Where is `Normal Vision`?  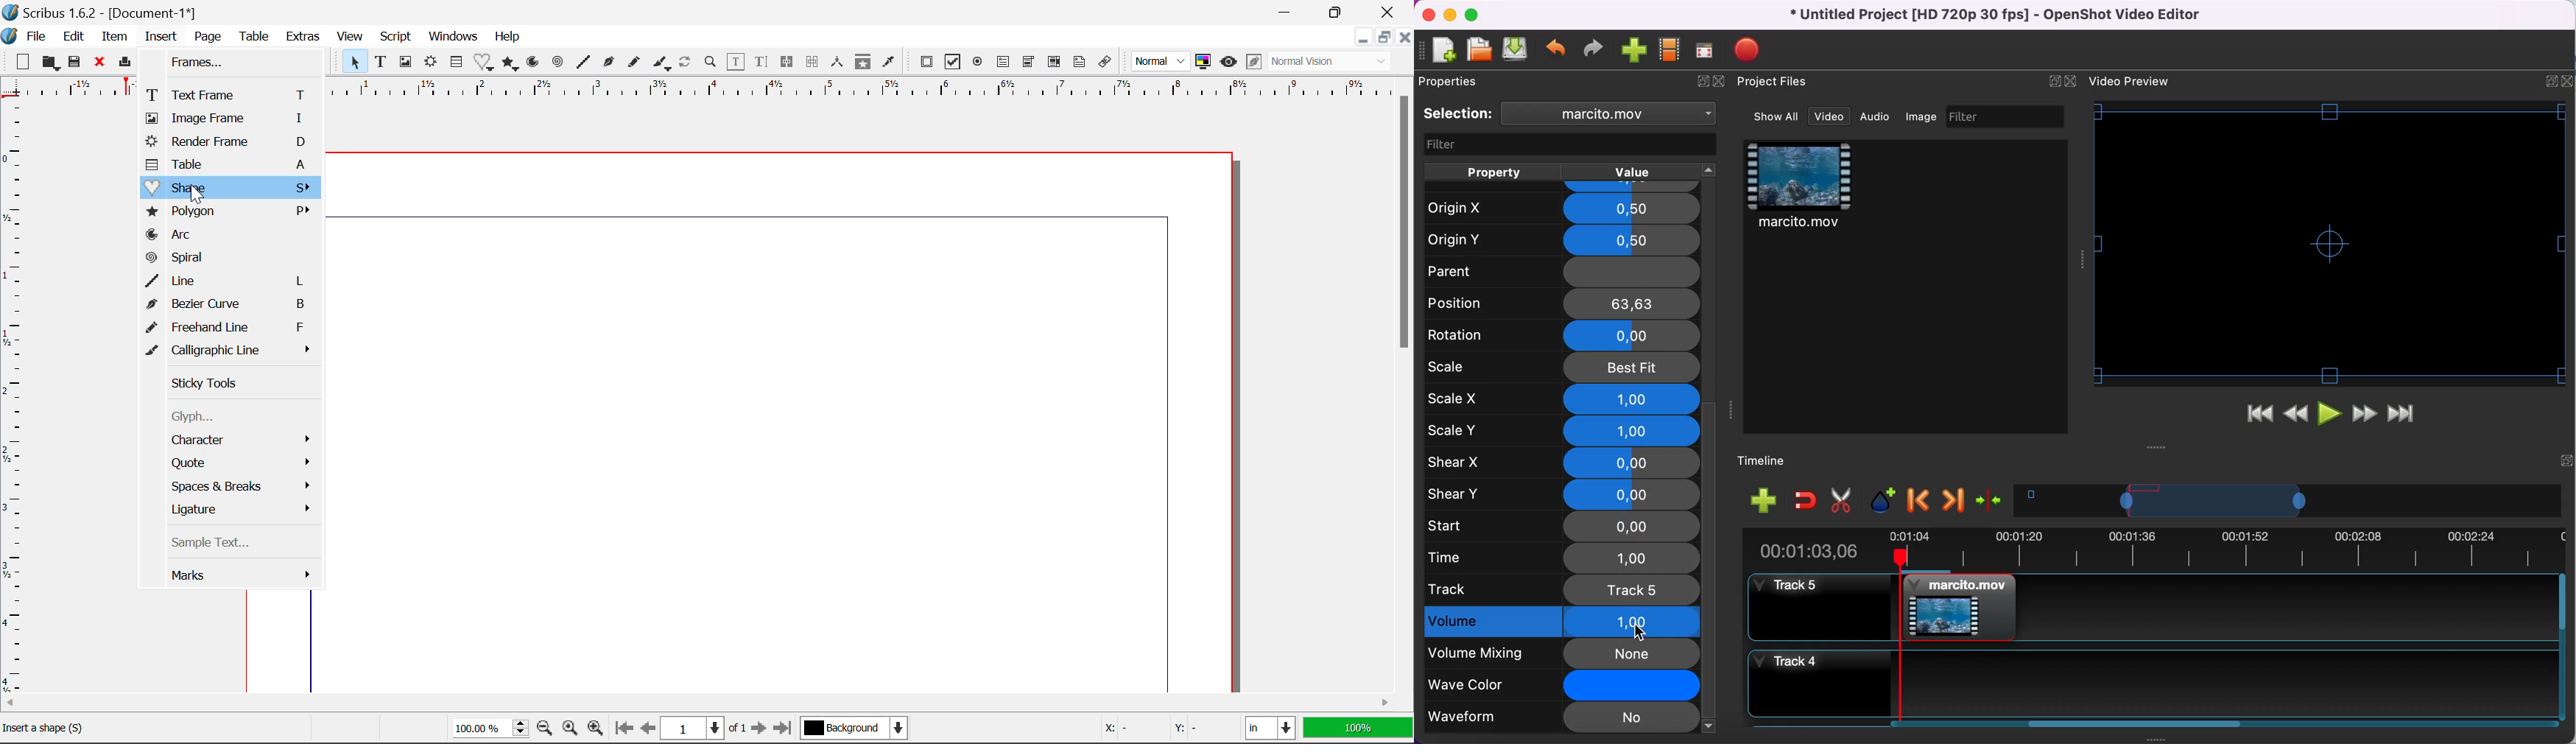
Normal Vision is located at coordinates (1331, 63).